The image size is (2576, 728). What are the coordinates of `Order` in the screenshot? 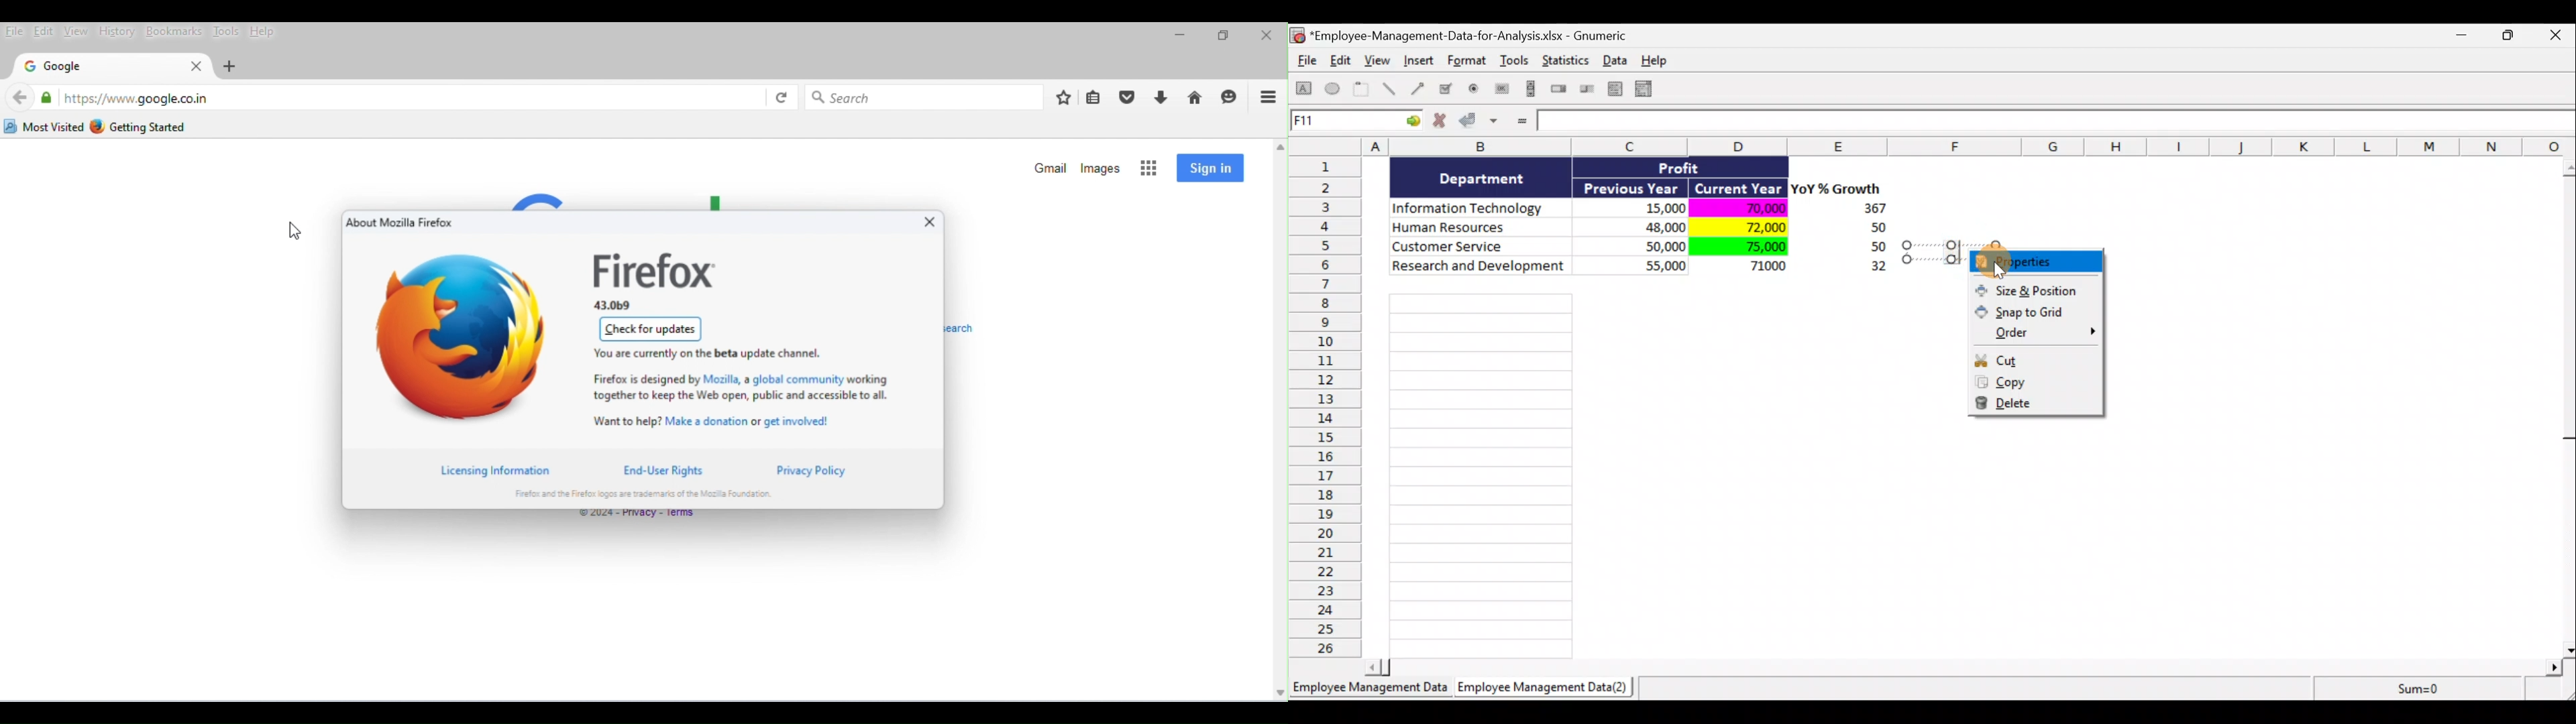 It's located at (2039, 333).